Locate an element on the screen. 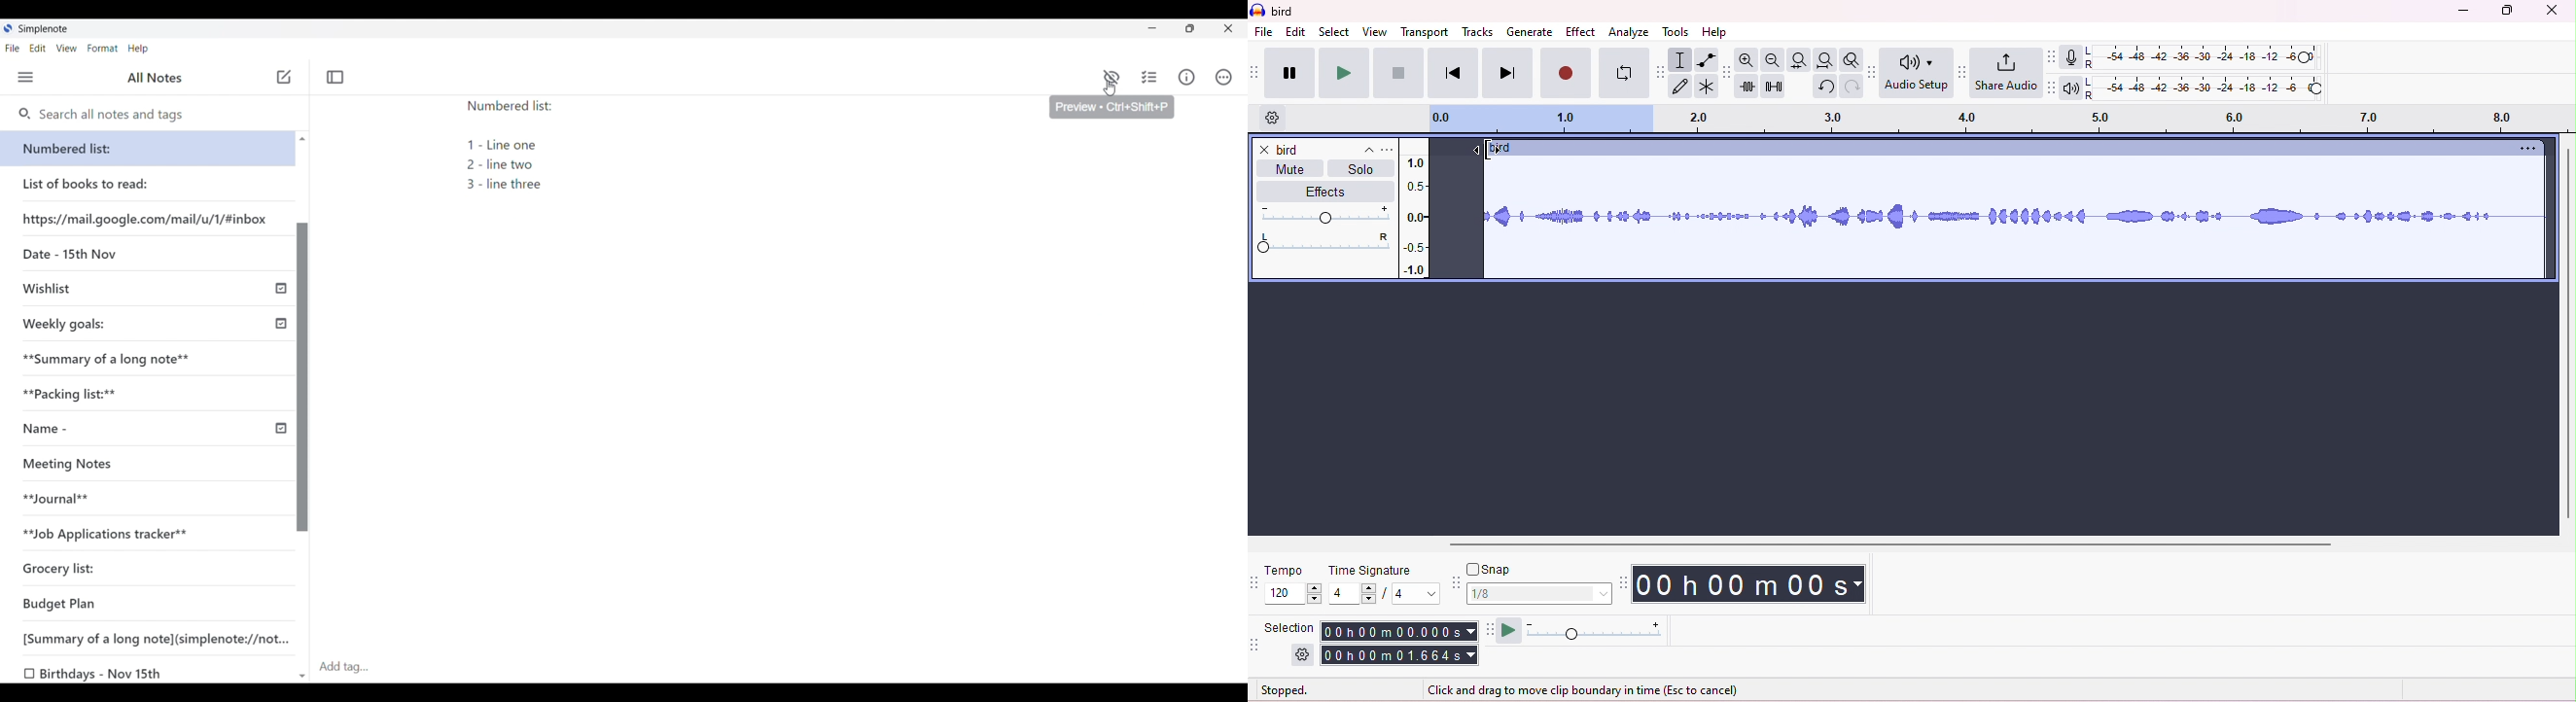  loop is located at coordinates (1621, 75).